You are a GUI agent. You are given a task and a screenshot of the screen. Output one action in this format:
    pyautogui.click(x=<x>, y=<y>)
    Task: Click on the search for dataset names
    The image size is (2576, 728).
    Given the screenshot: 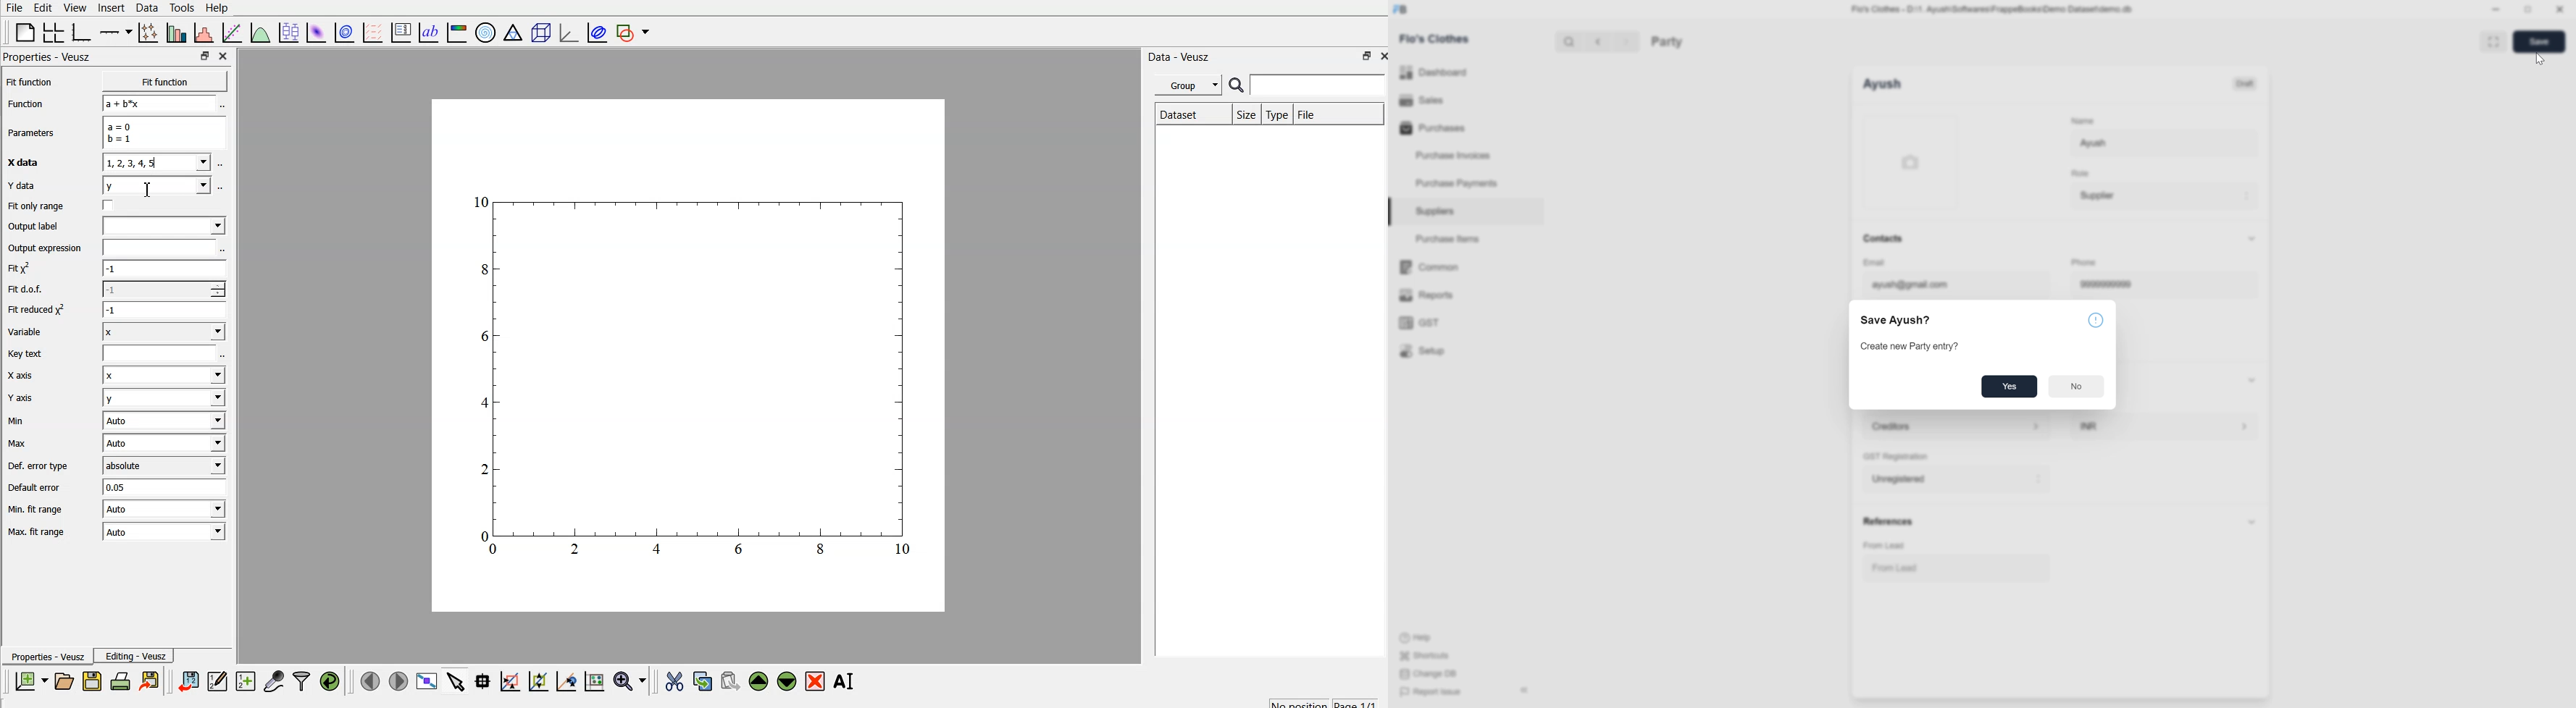 What is the action you would take?
    pyautogui.click(x=1316, y=85)
    